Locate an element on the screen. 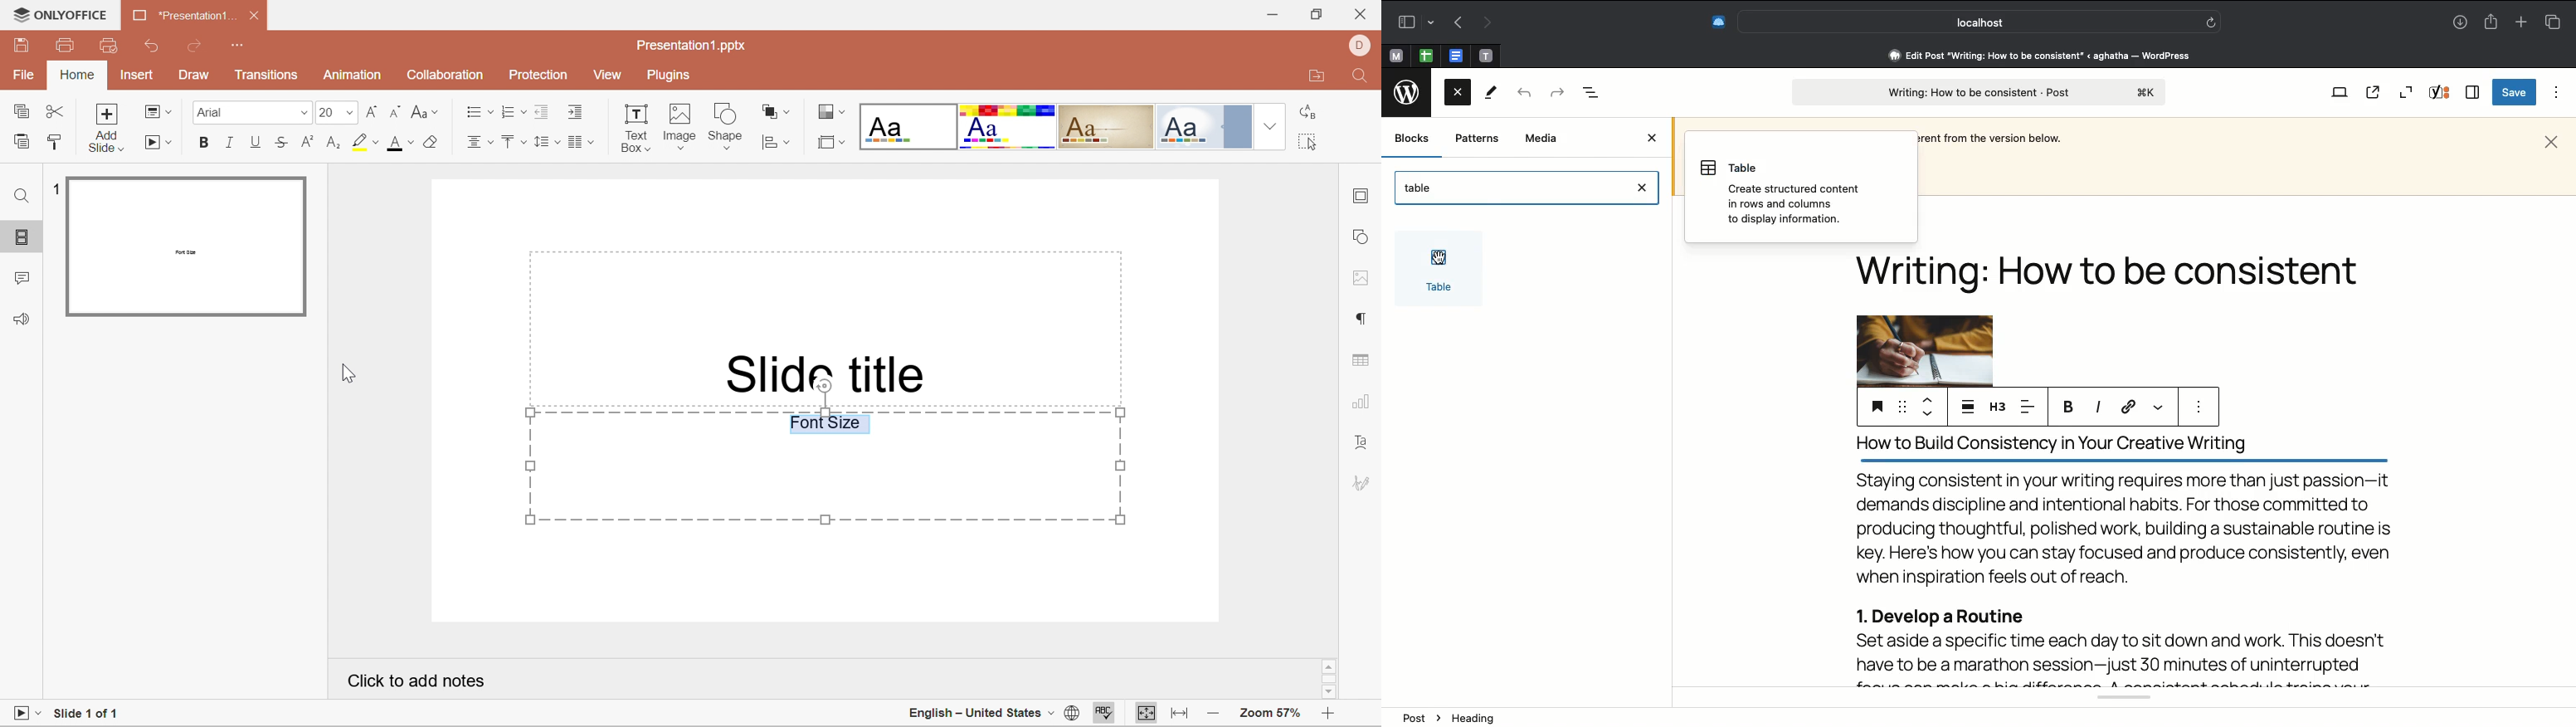  edit post is located at coordinates (2042, 56).